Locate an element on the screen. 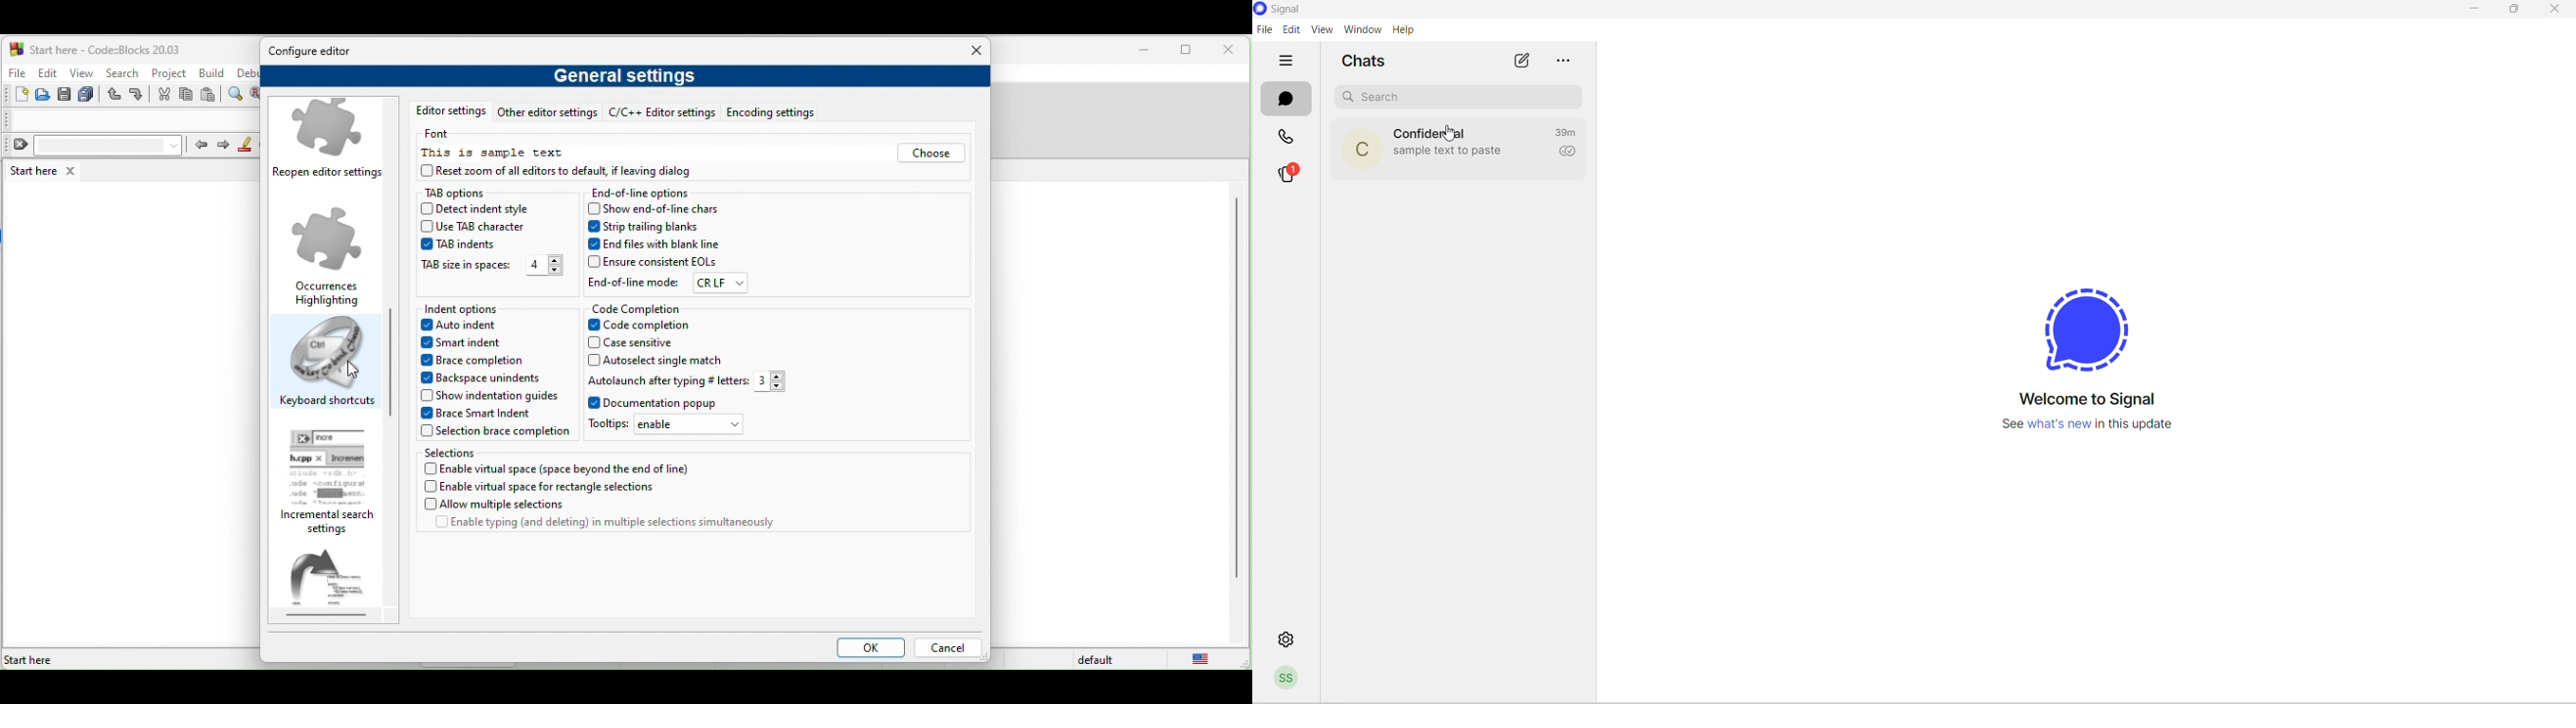 The height and width of the screenshot is (728, 2576). code completion is located at coordinates (639, 308).